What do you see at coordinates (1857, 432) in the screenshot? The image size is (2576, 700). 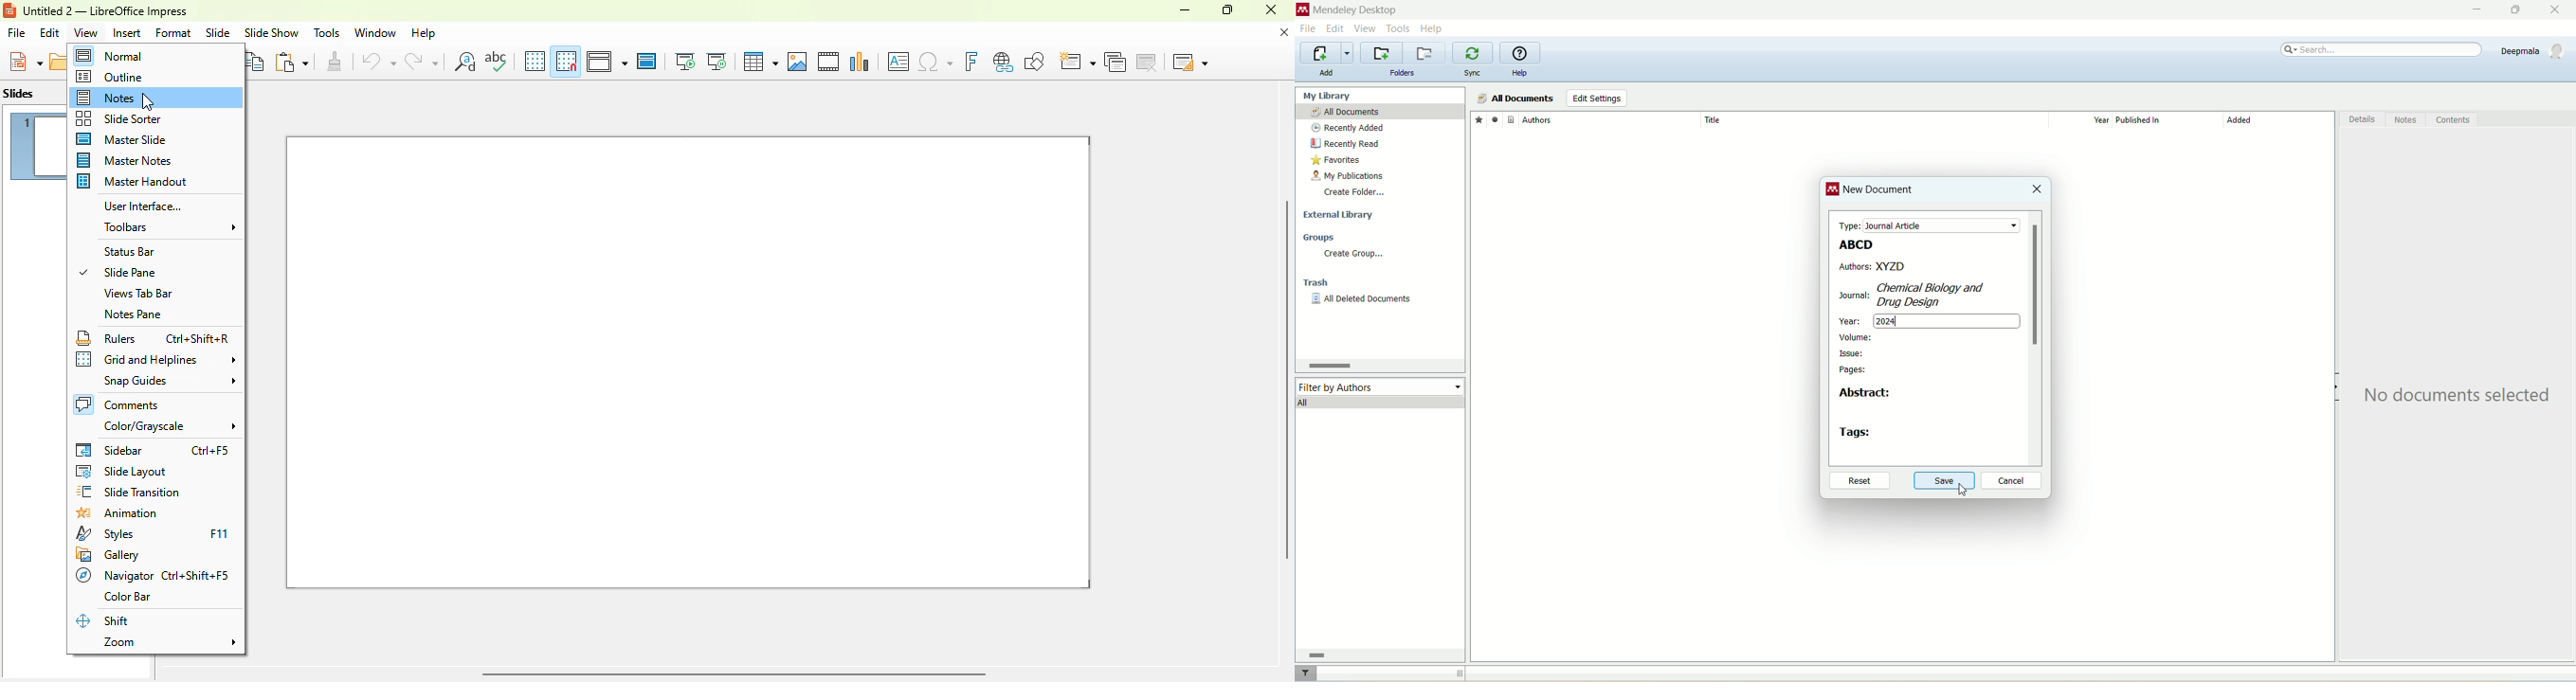 I see `tags` at bounding box center [1857, 432].